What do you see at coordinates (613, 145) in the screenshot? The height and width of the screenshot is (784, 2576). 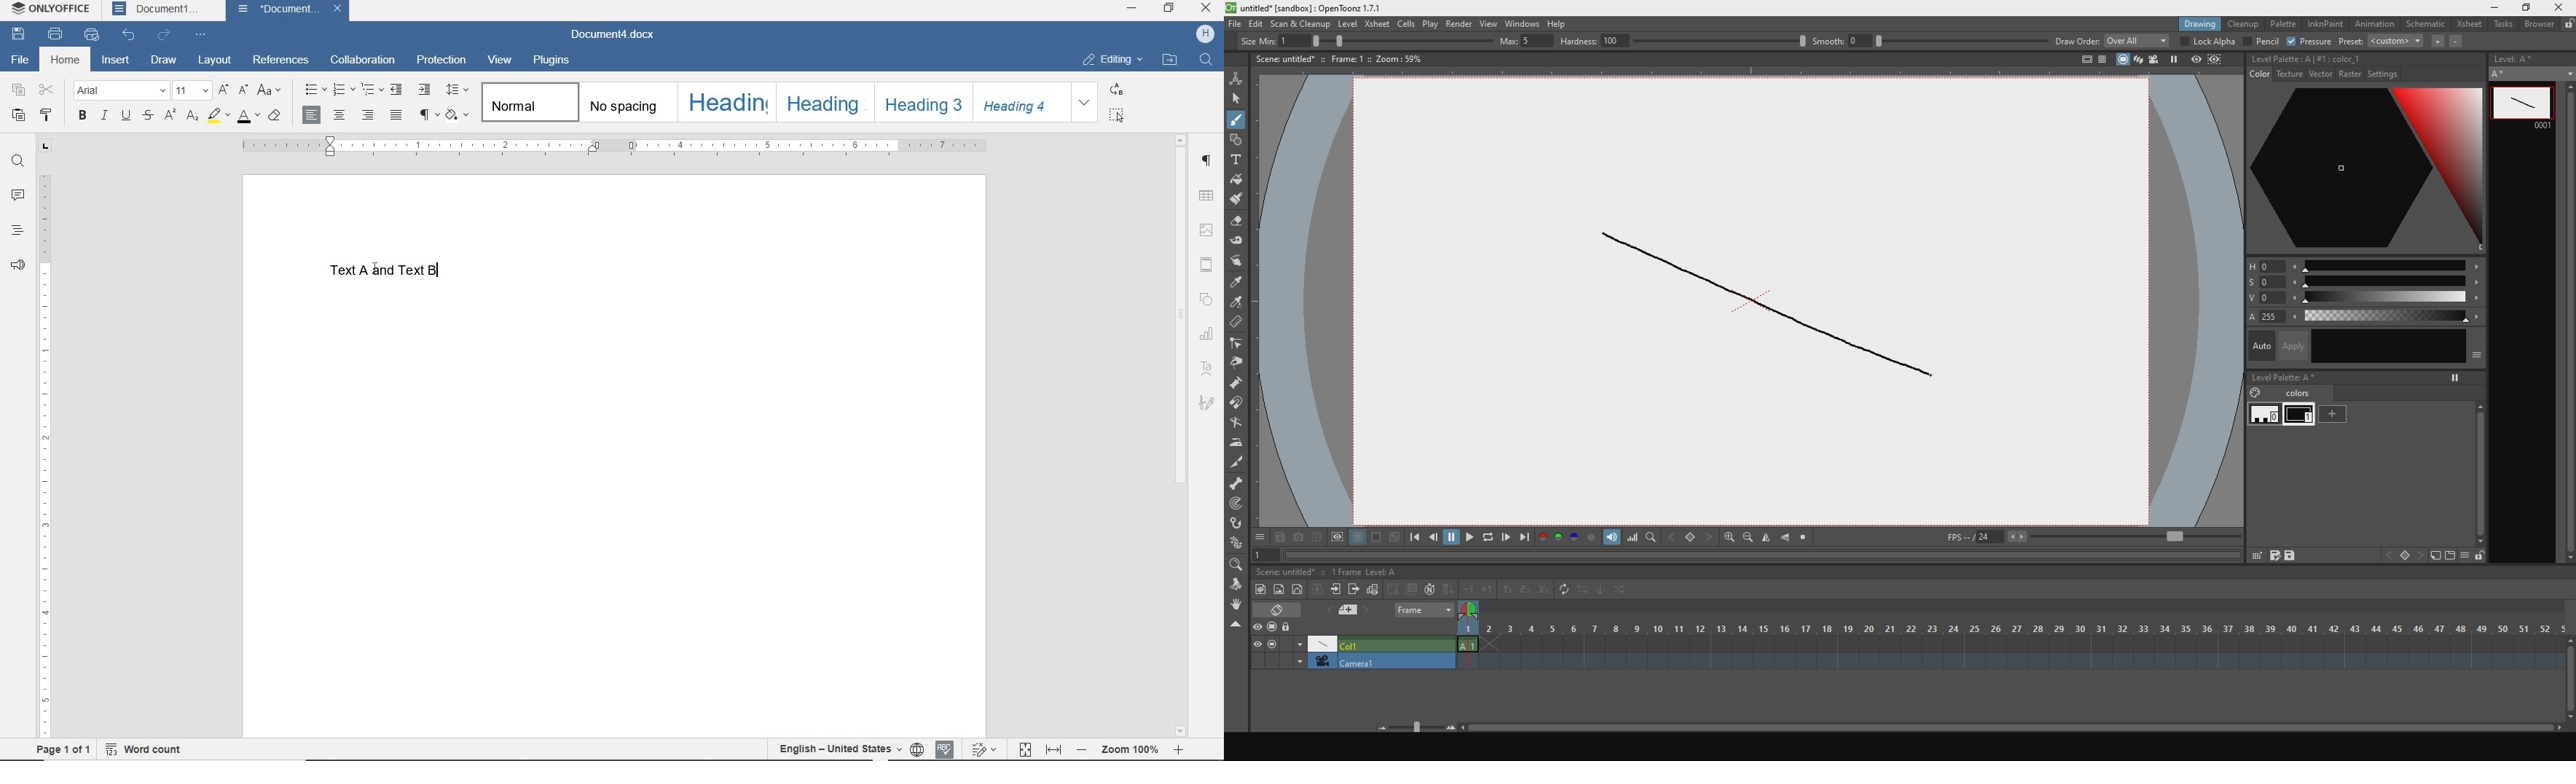 I see `RULER` at bounding box center [613, 145].